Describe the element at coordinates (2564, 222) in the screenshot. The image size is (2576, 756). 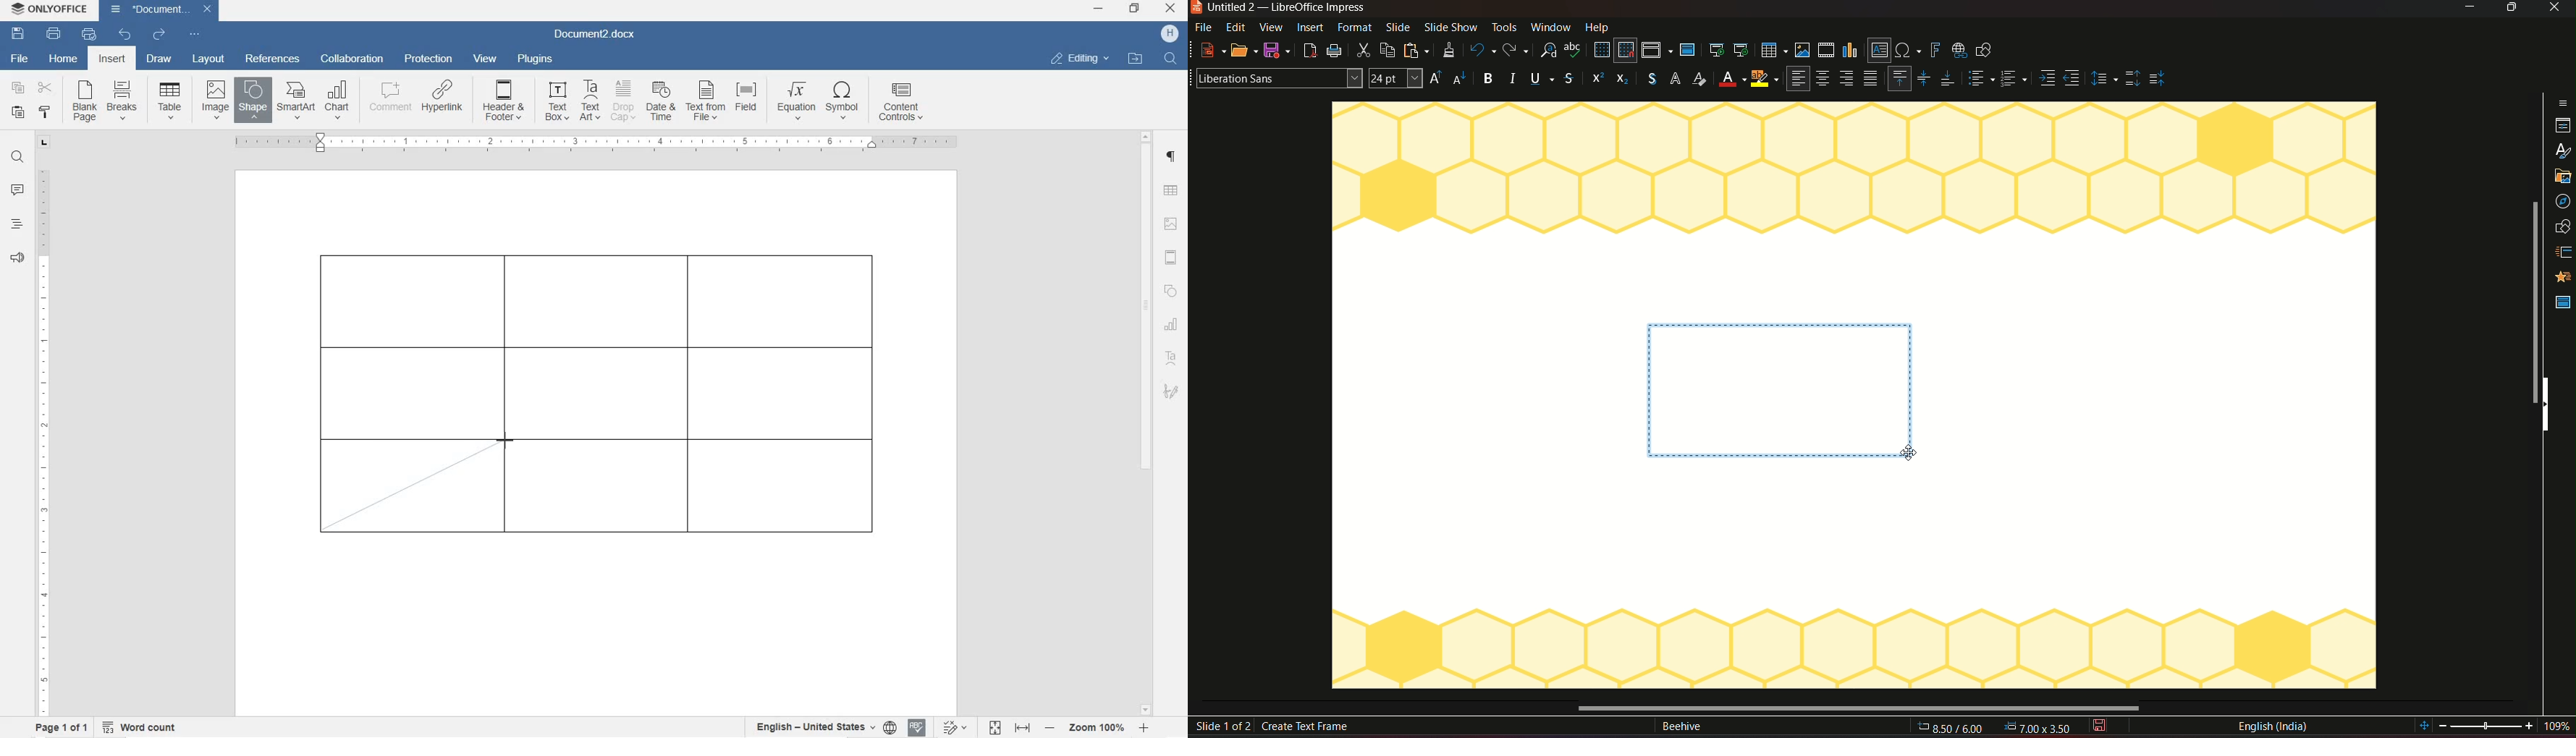
I see `slide transition ` at that location.